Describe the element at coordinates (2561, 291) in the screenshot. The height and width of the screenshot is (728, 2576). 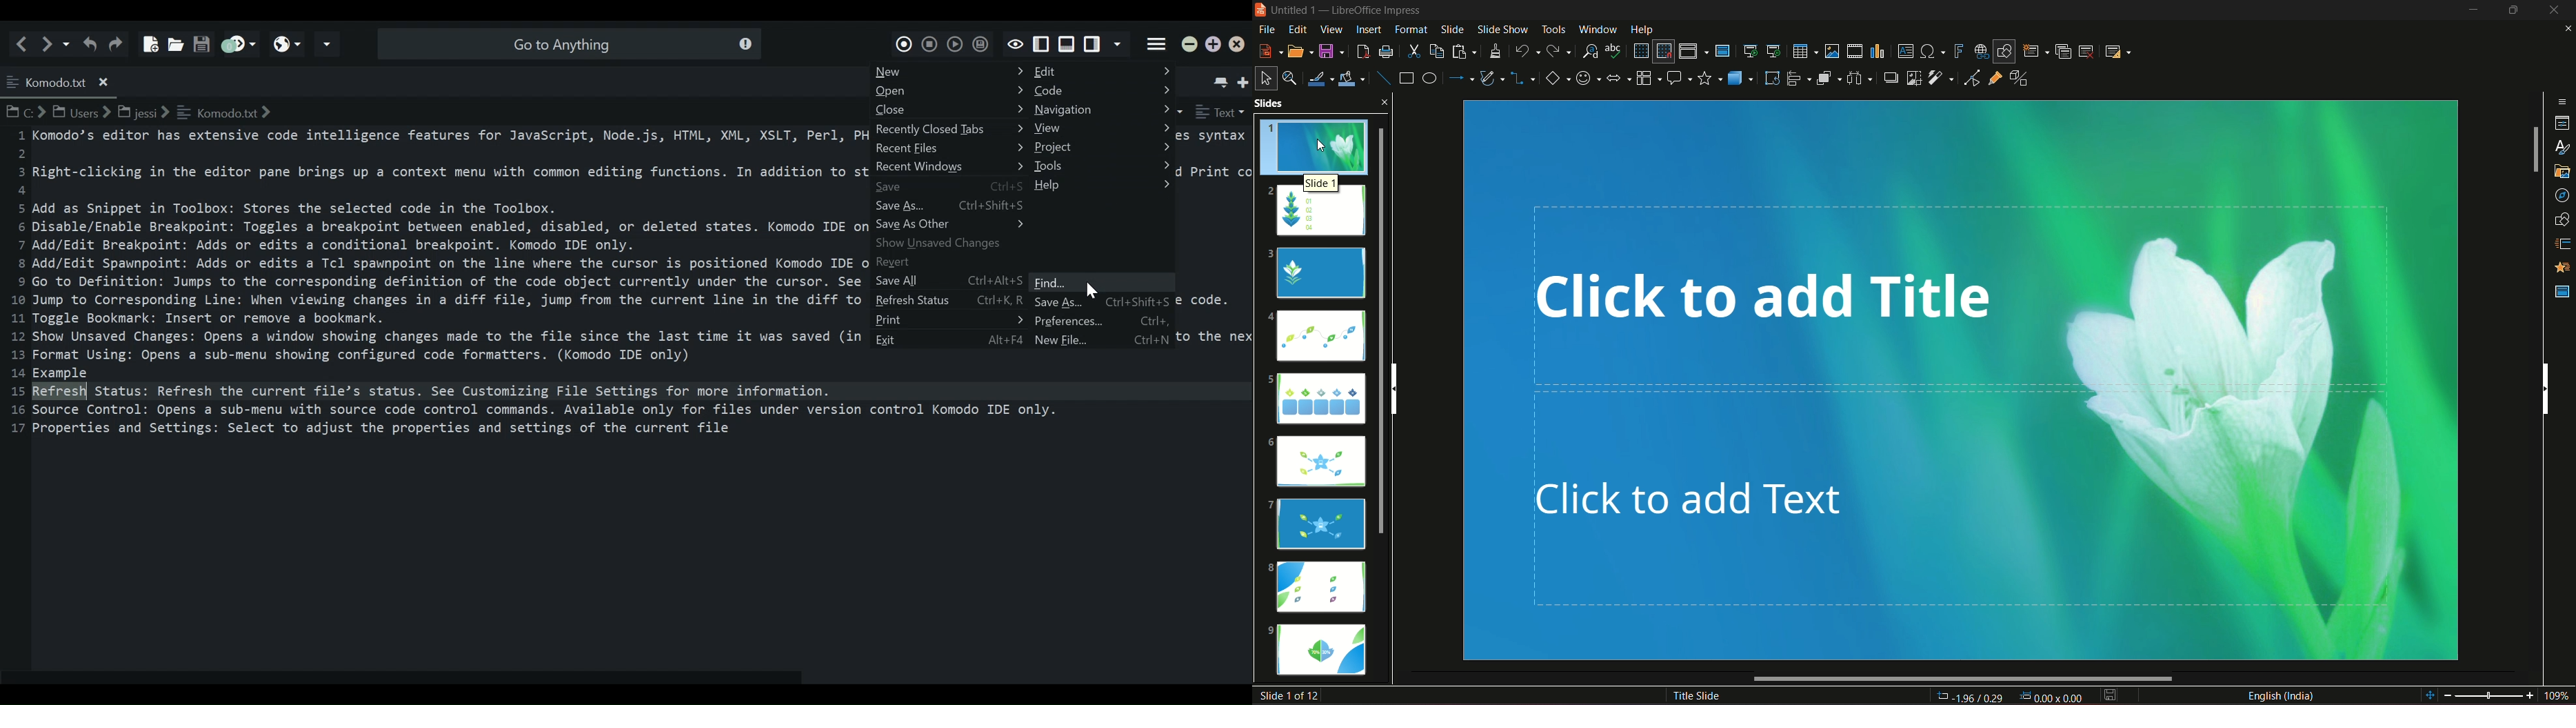
I see `master slides ` at that location.